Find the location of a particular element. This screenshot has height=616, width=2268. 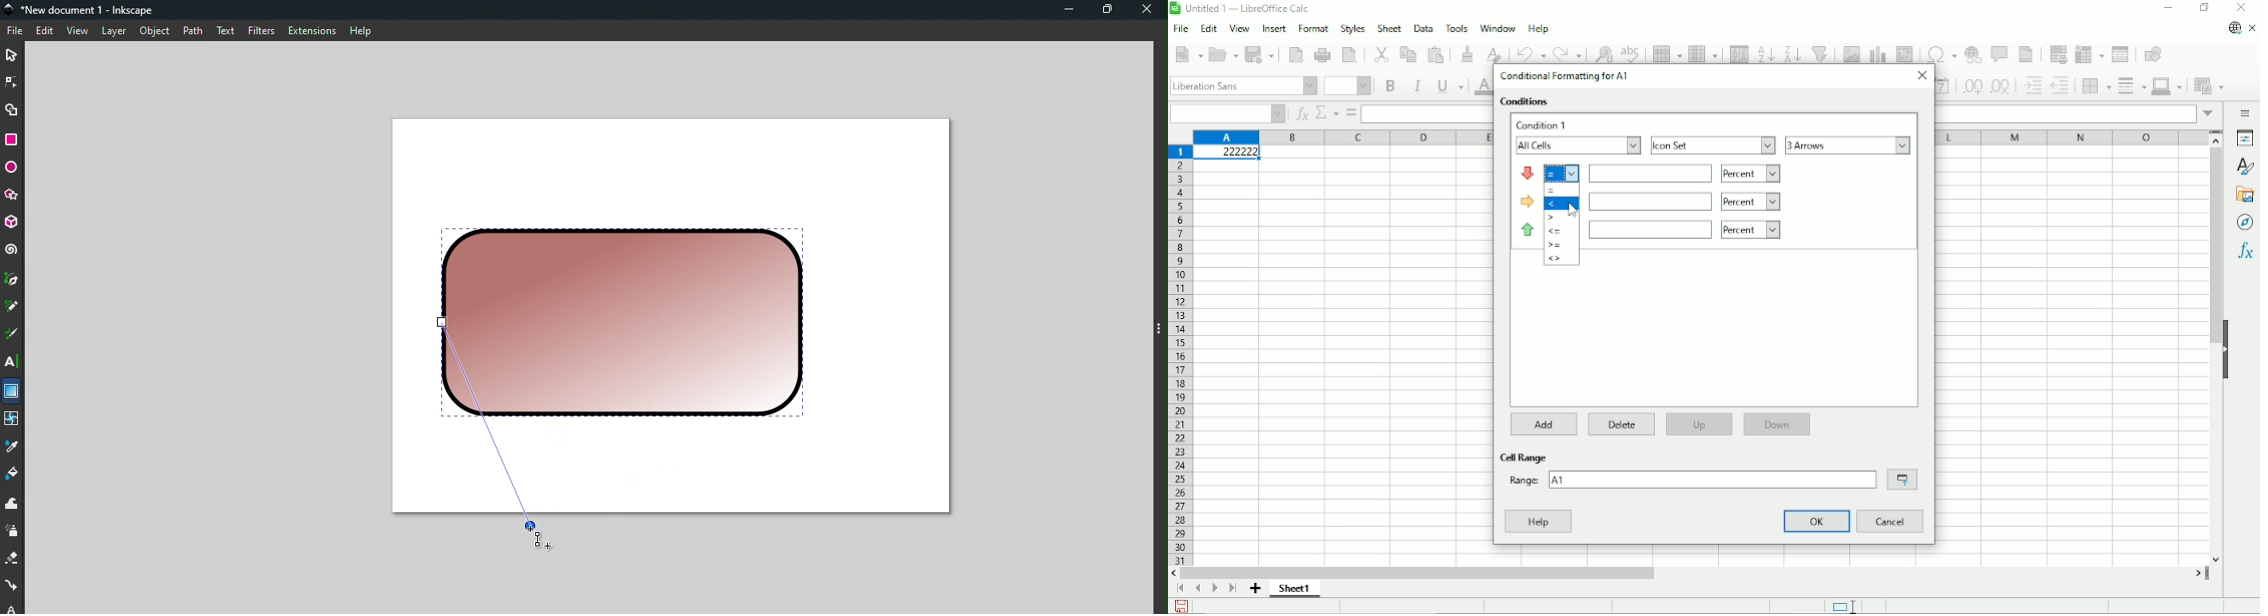

Open is located at coordinates (1224, 54).